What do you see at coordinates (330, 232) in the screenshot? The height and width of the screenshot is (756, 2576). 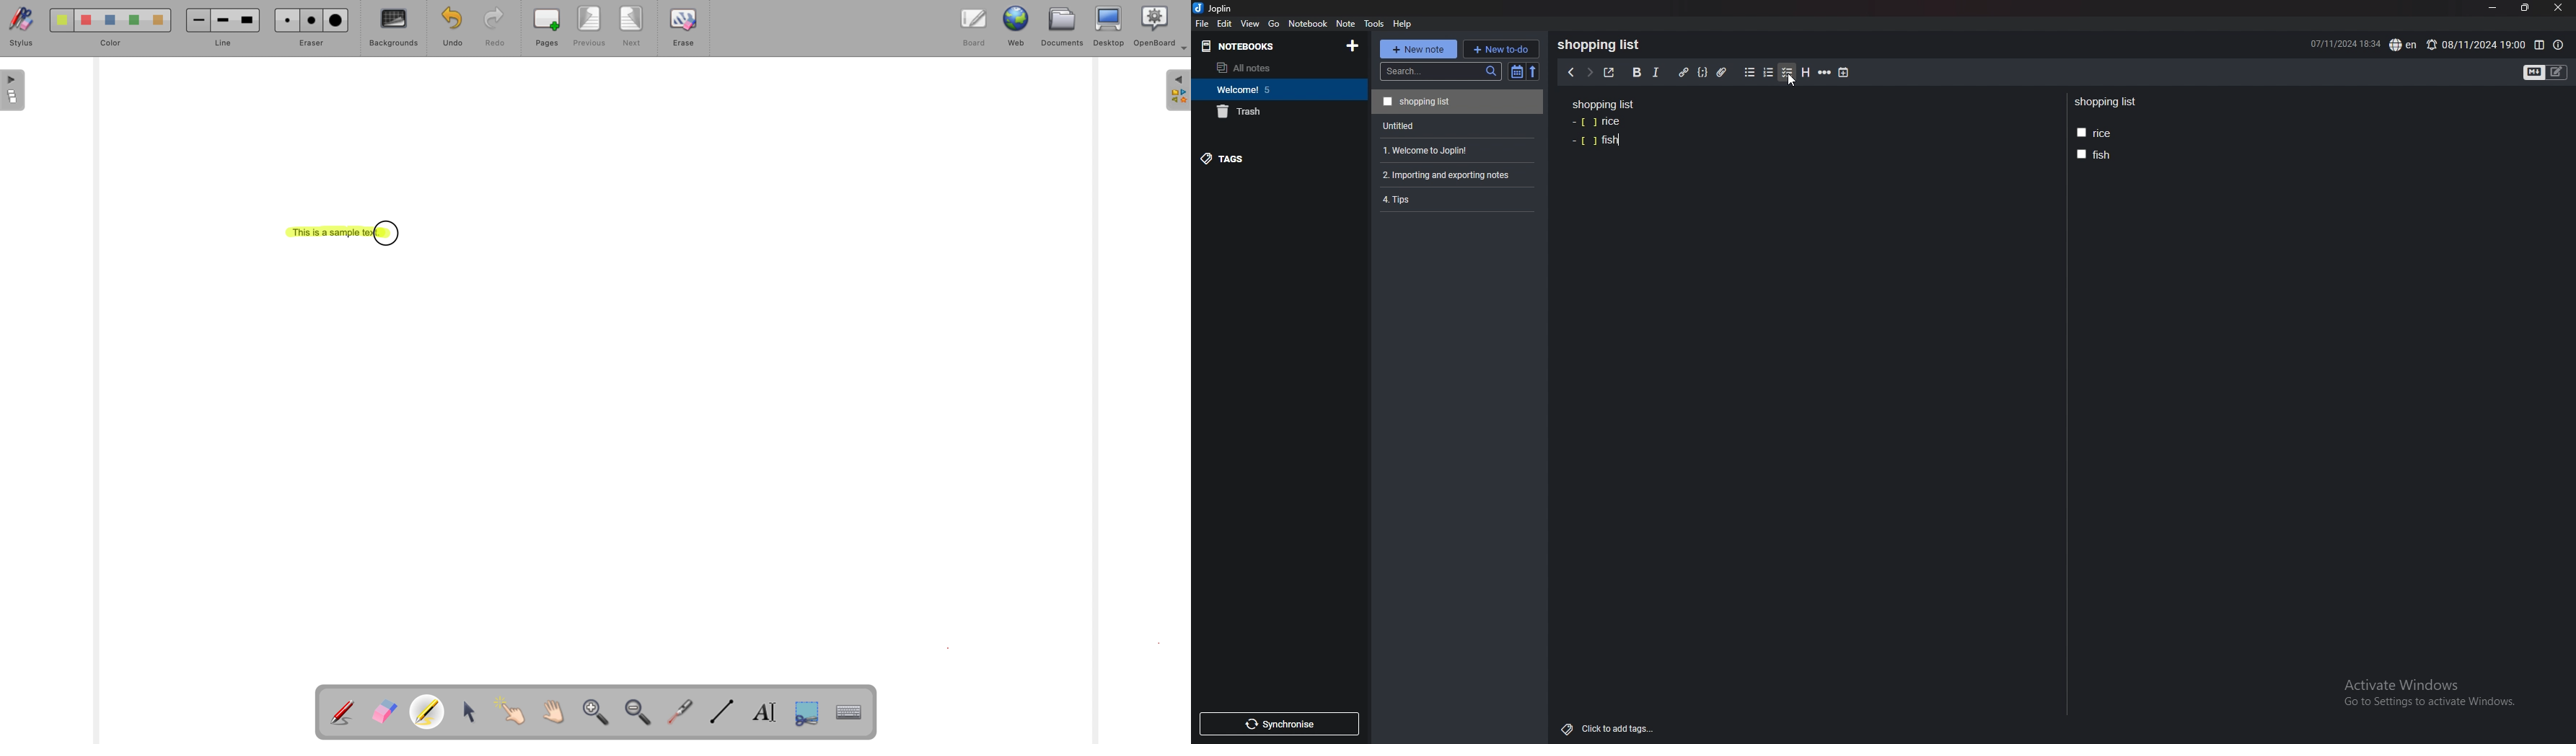 I see `This is a sample text` at bounding box center [330, 232].